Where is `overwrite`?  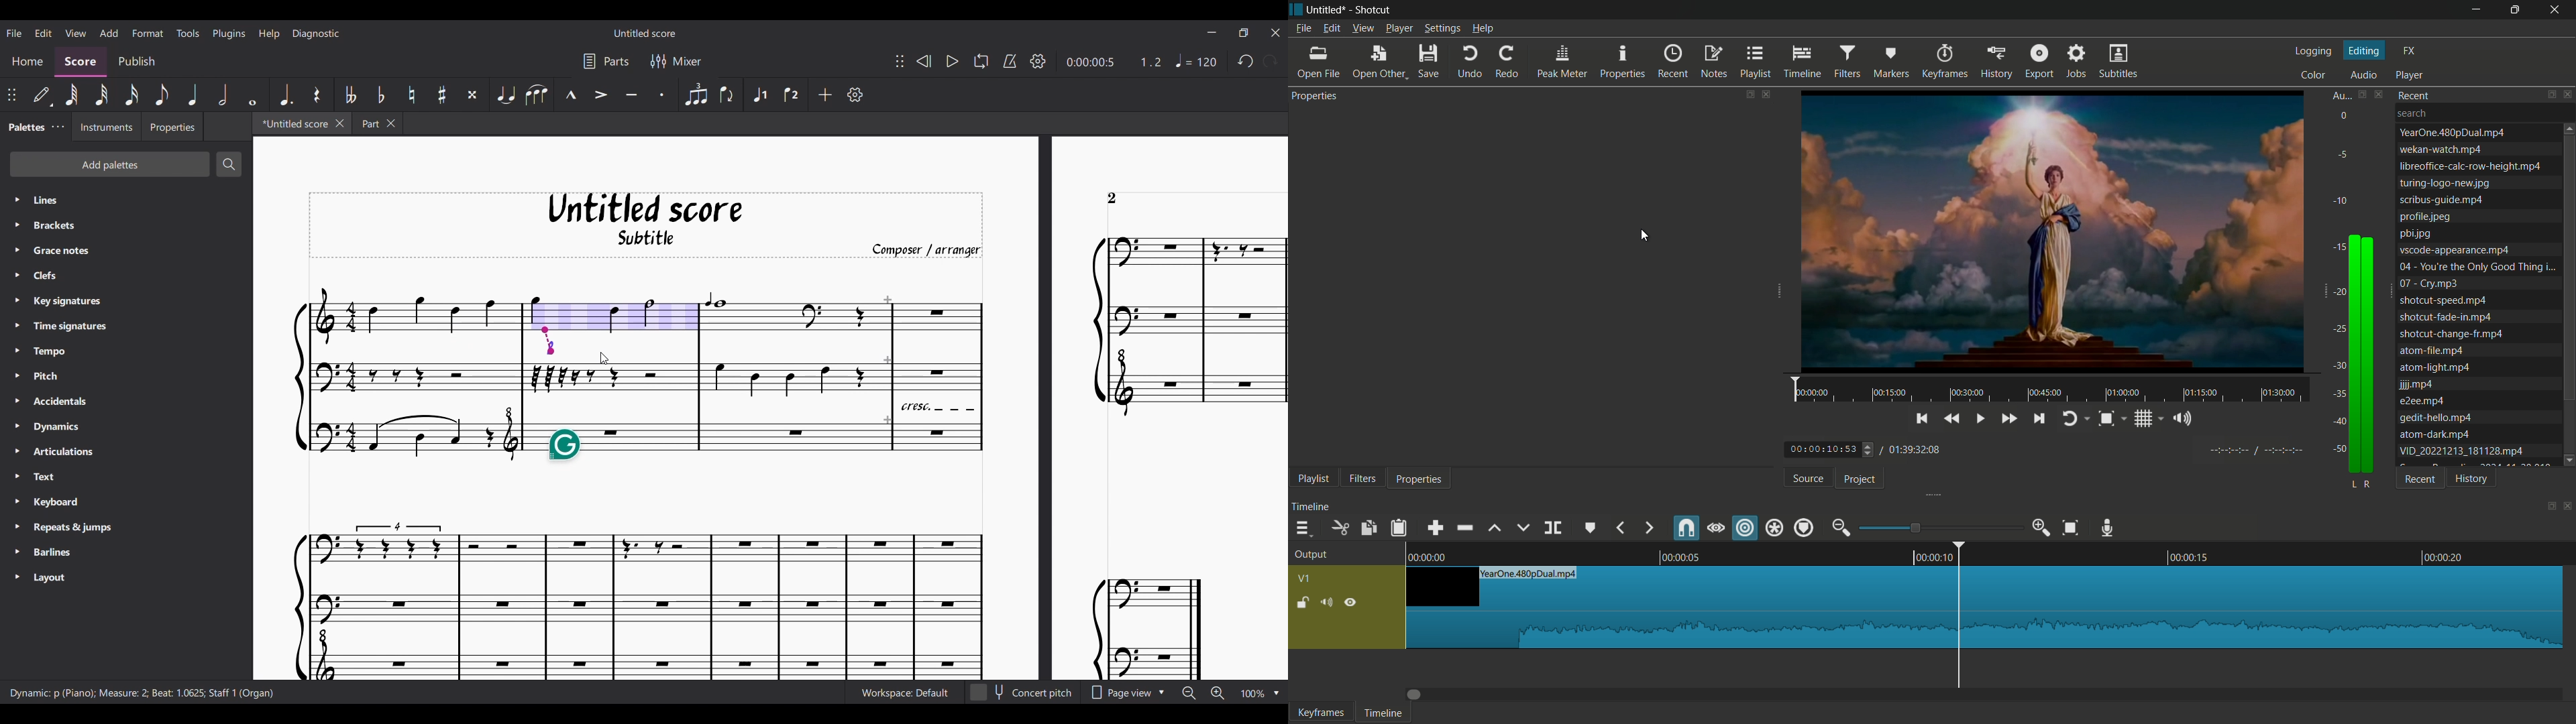 overwrite is located at coordinates (1522, 528).